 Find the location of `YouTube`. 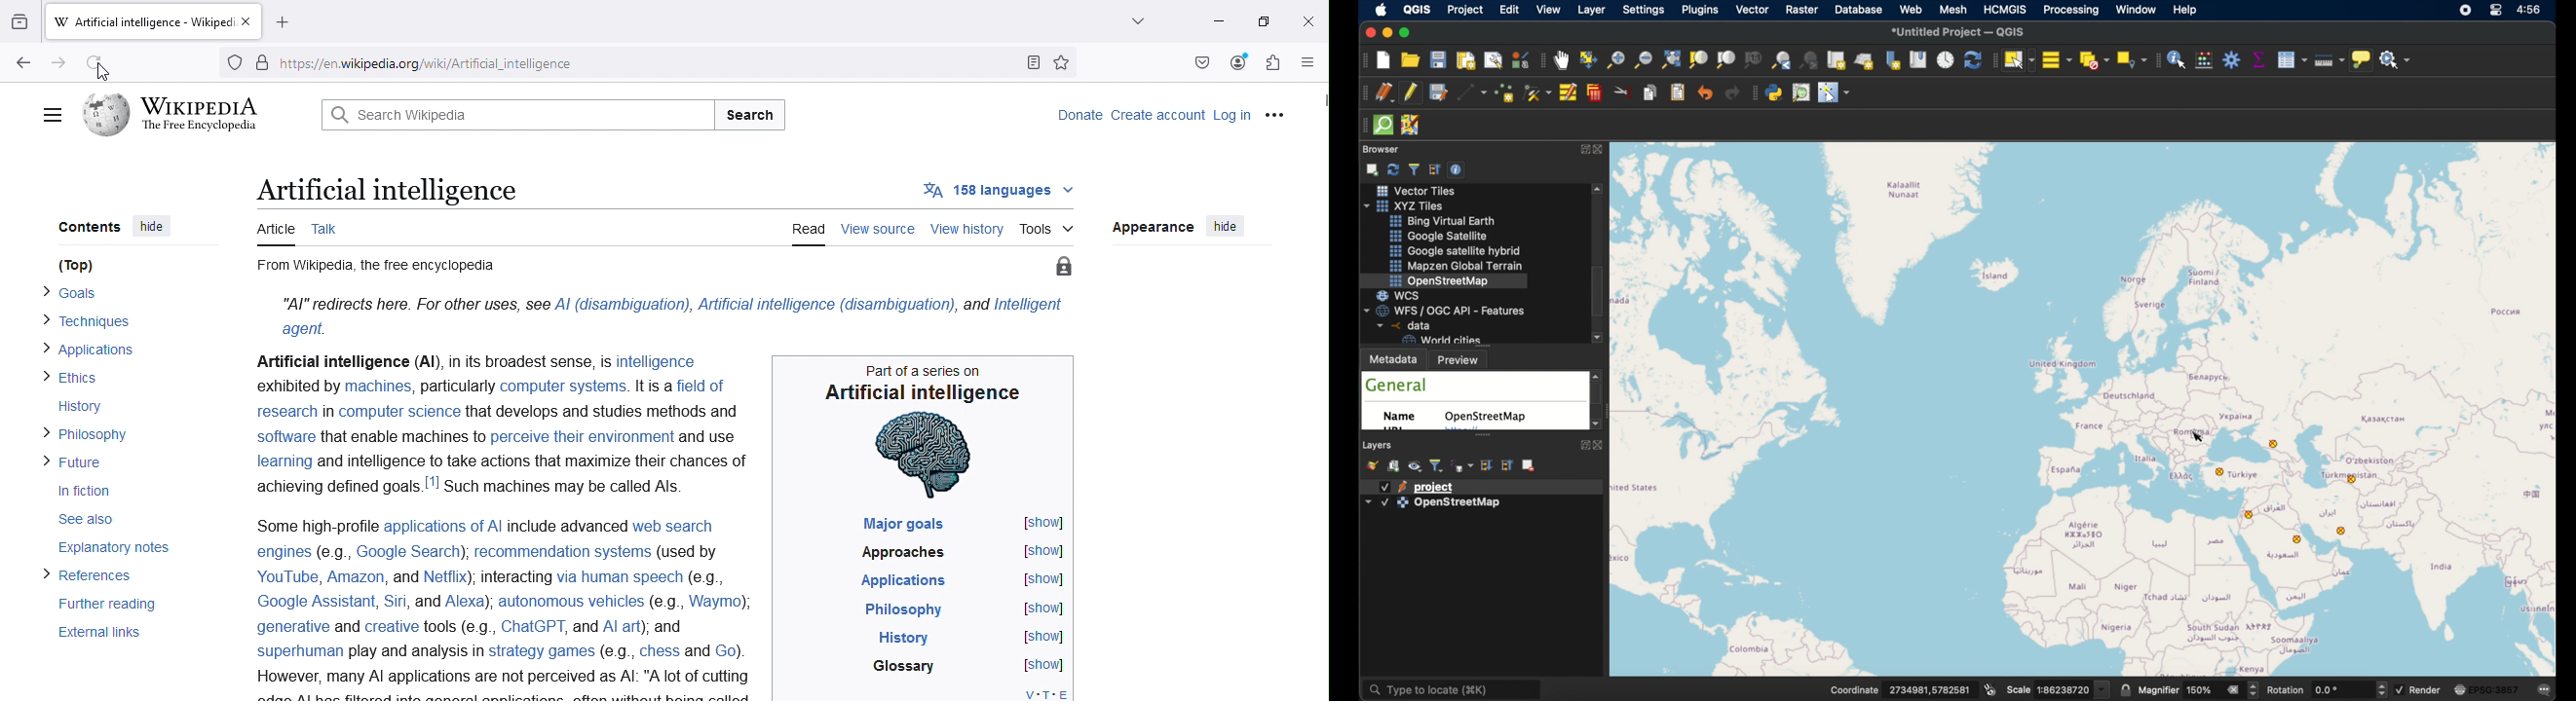

YouTube is located at coordinates (280, 576).